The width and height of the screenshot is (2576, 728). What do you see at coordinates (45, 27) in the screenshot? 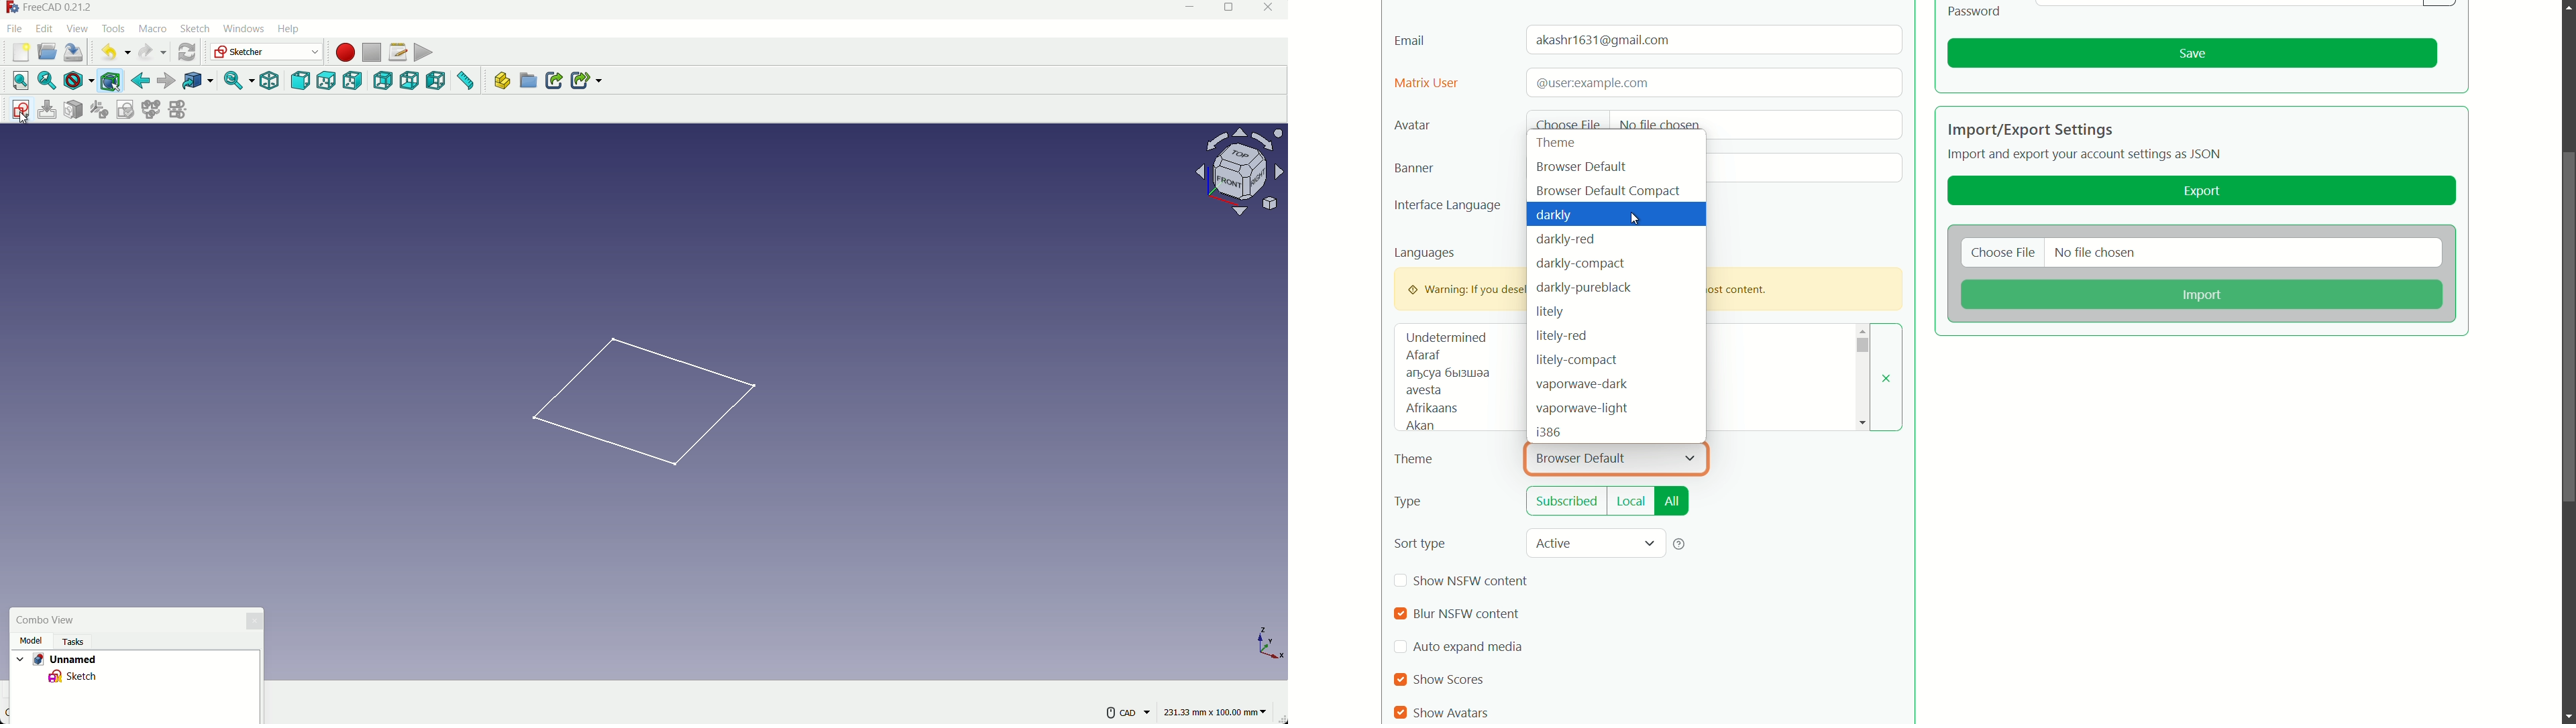
I see `edit menu` at bounding box center [45, 27].